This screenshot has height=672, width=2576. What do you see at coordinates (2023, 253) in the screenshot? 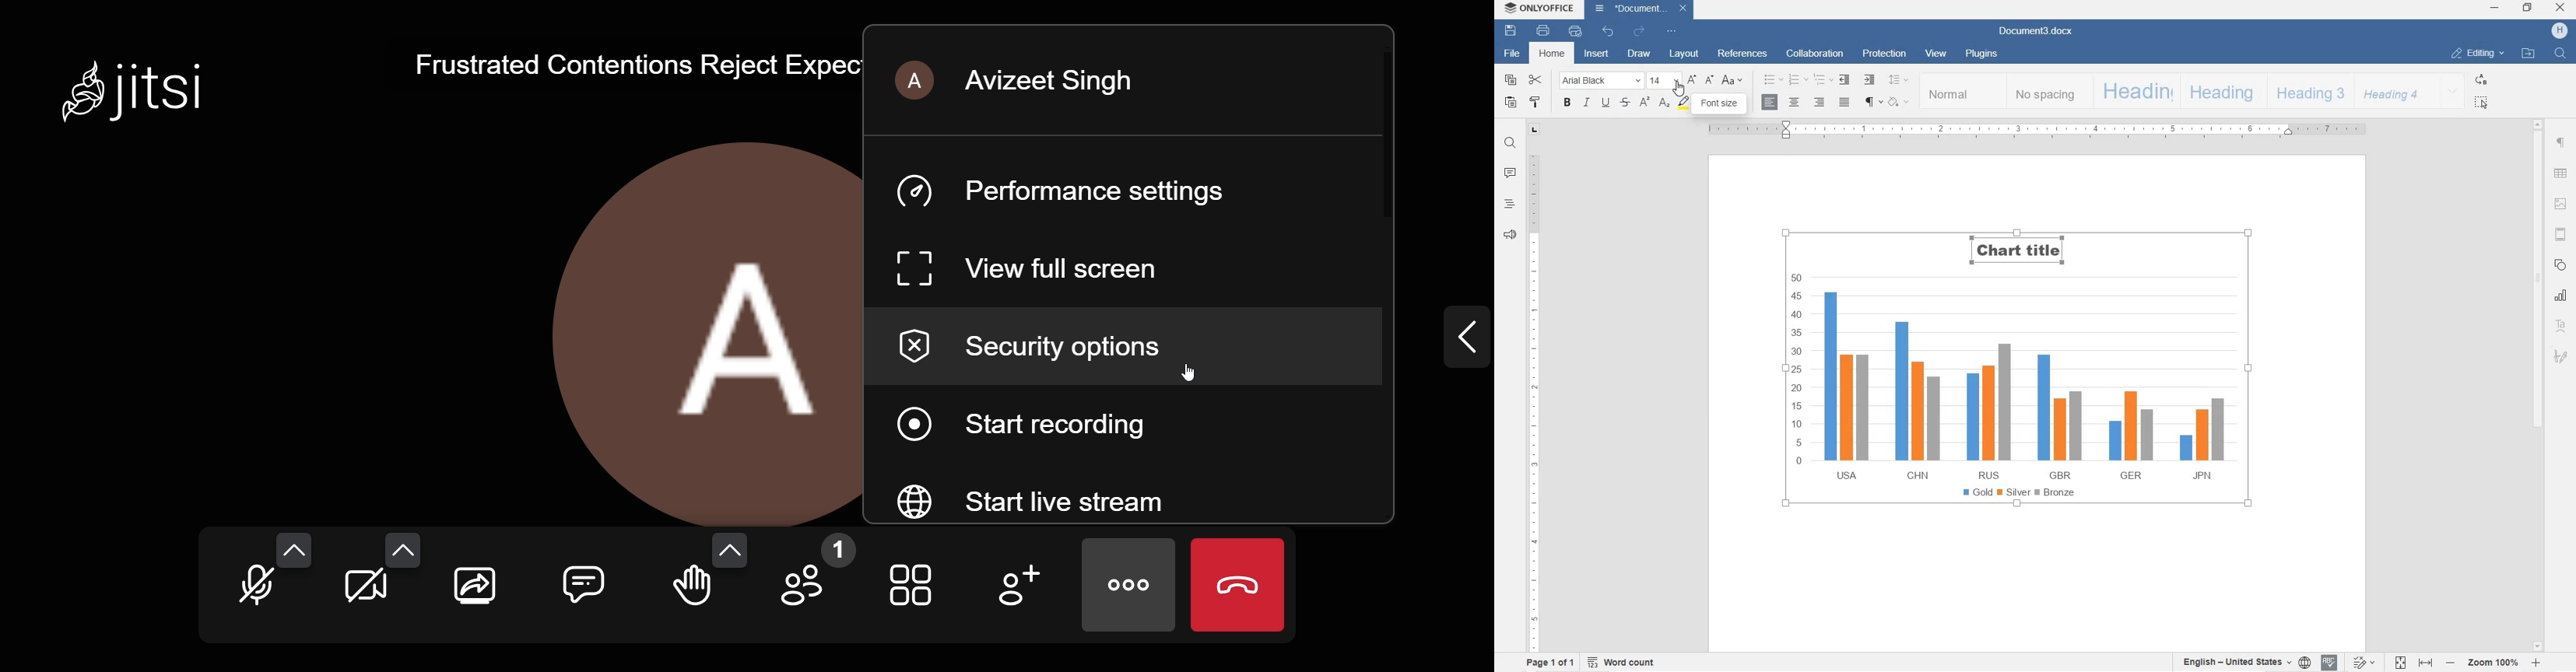
I see `TITLE'S FONT NAME CHANGED` at bounding box center [2023, 253].